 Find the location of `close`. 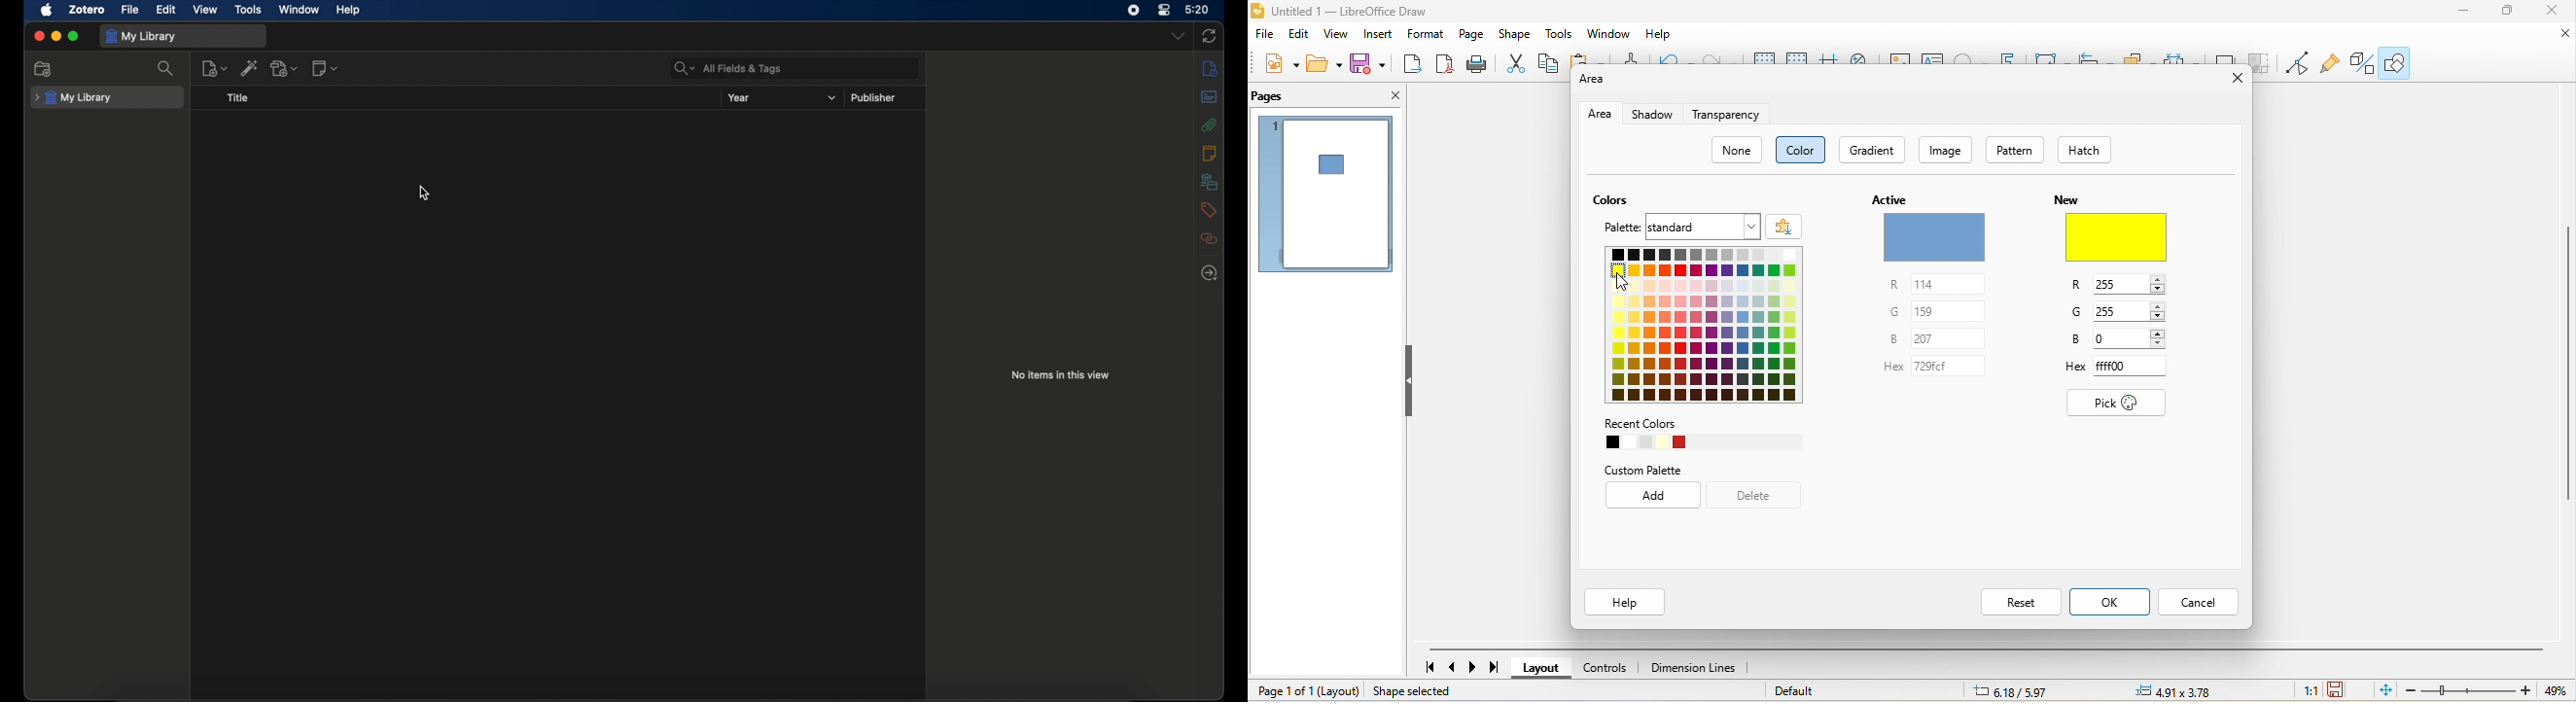

close is located at coordinates (2554, 12).